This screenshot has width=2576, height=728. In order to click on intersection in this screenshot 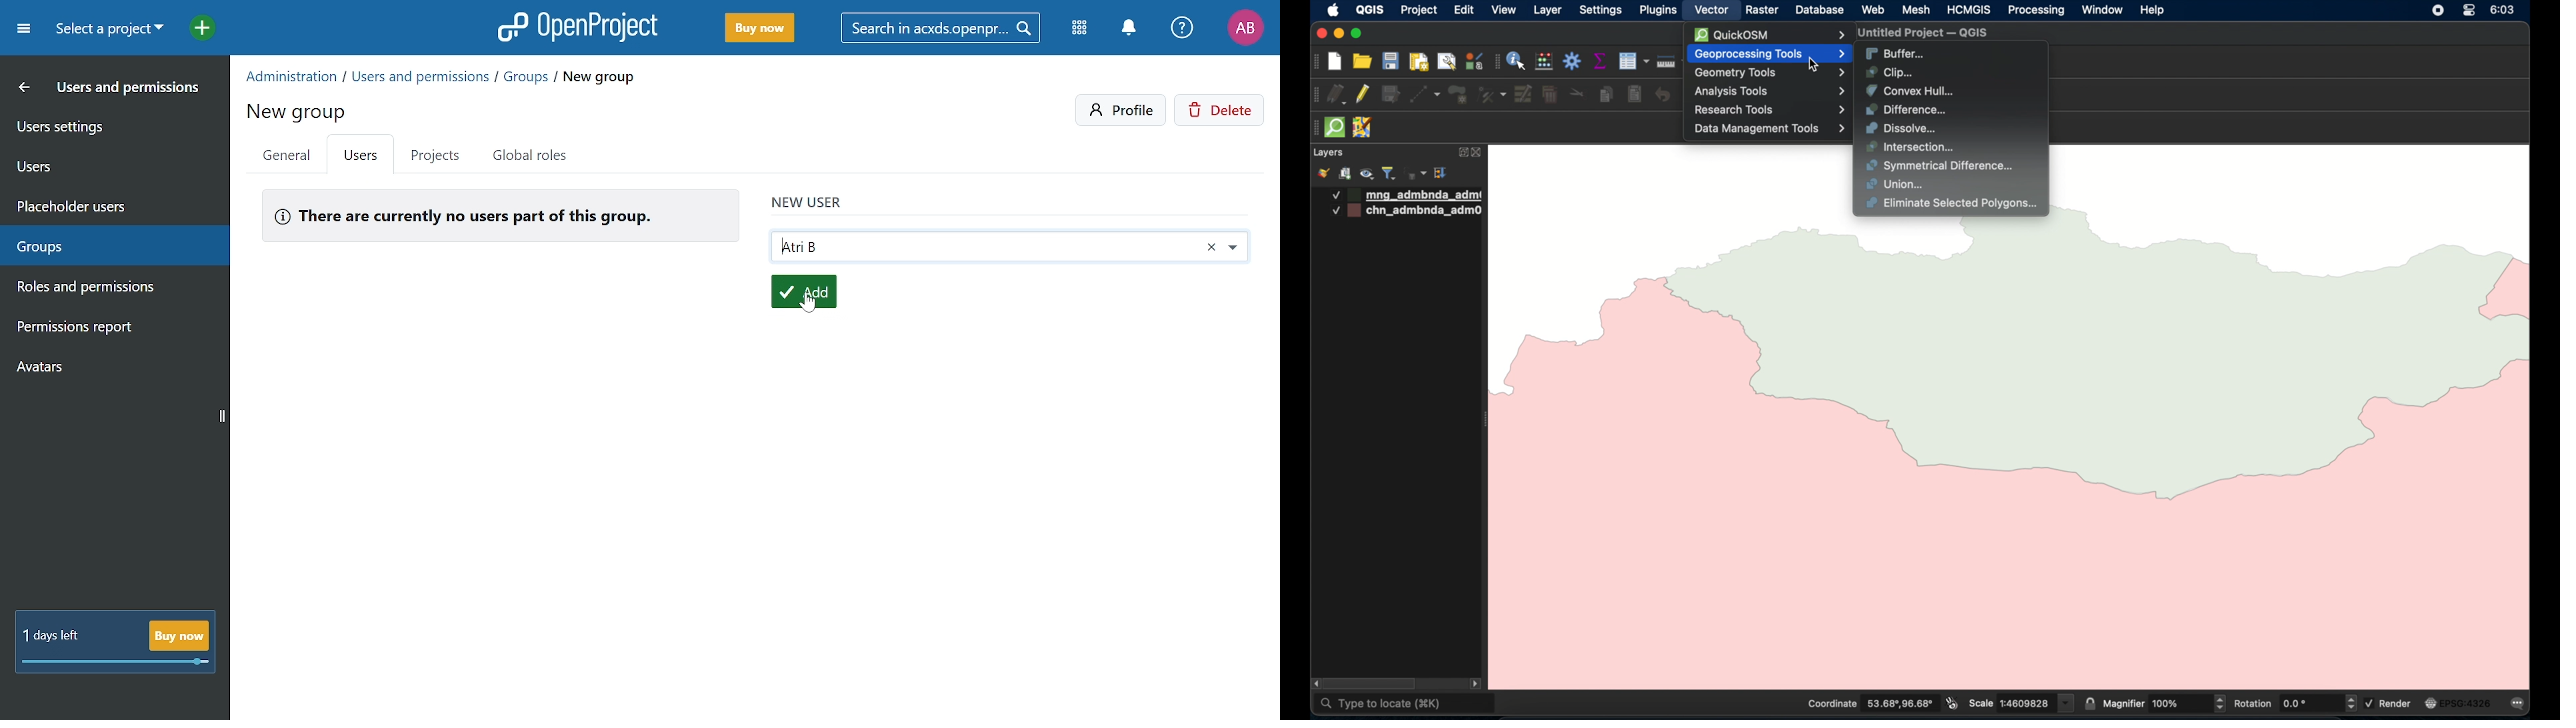, I will do `click(1911, 147)`.